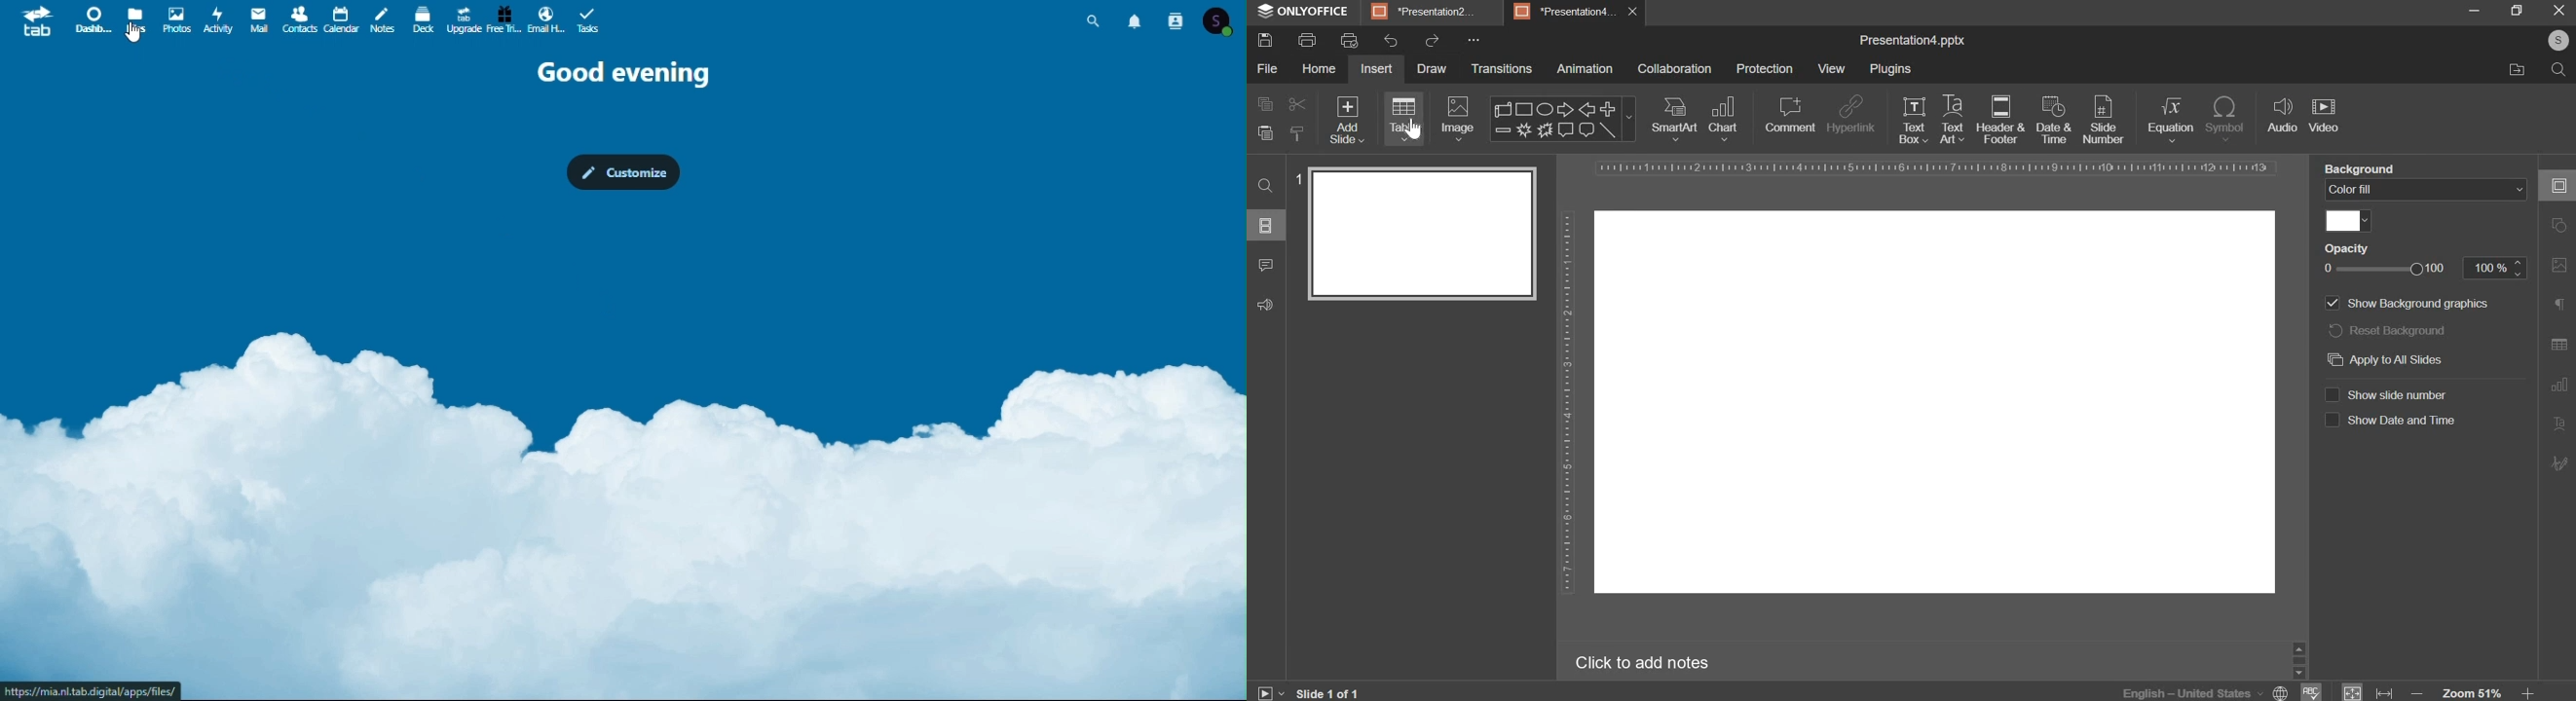 The image size is (2576, 728). Describe the element at coordinates (1263, 105) in the screenshot. I see `copy` at that location.